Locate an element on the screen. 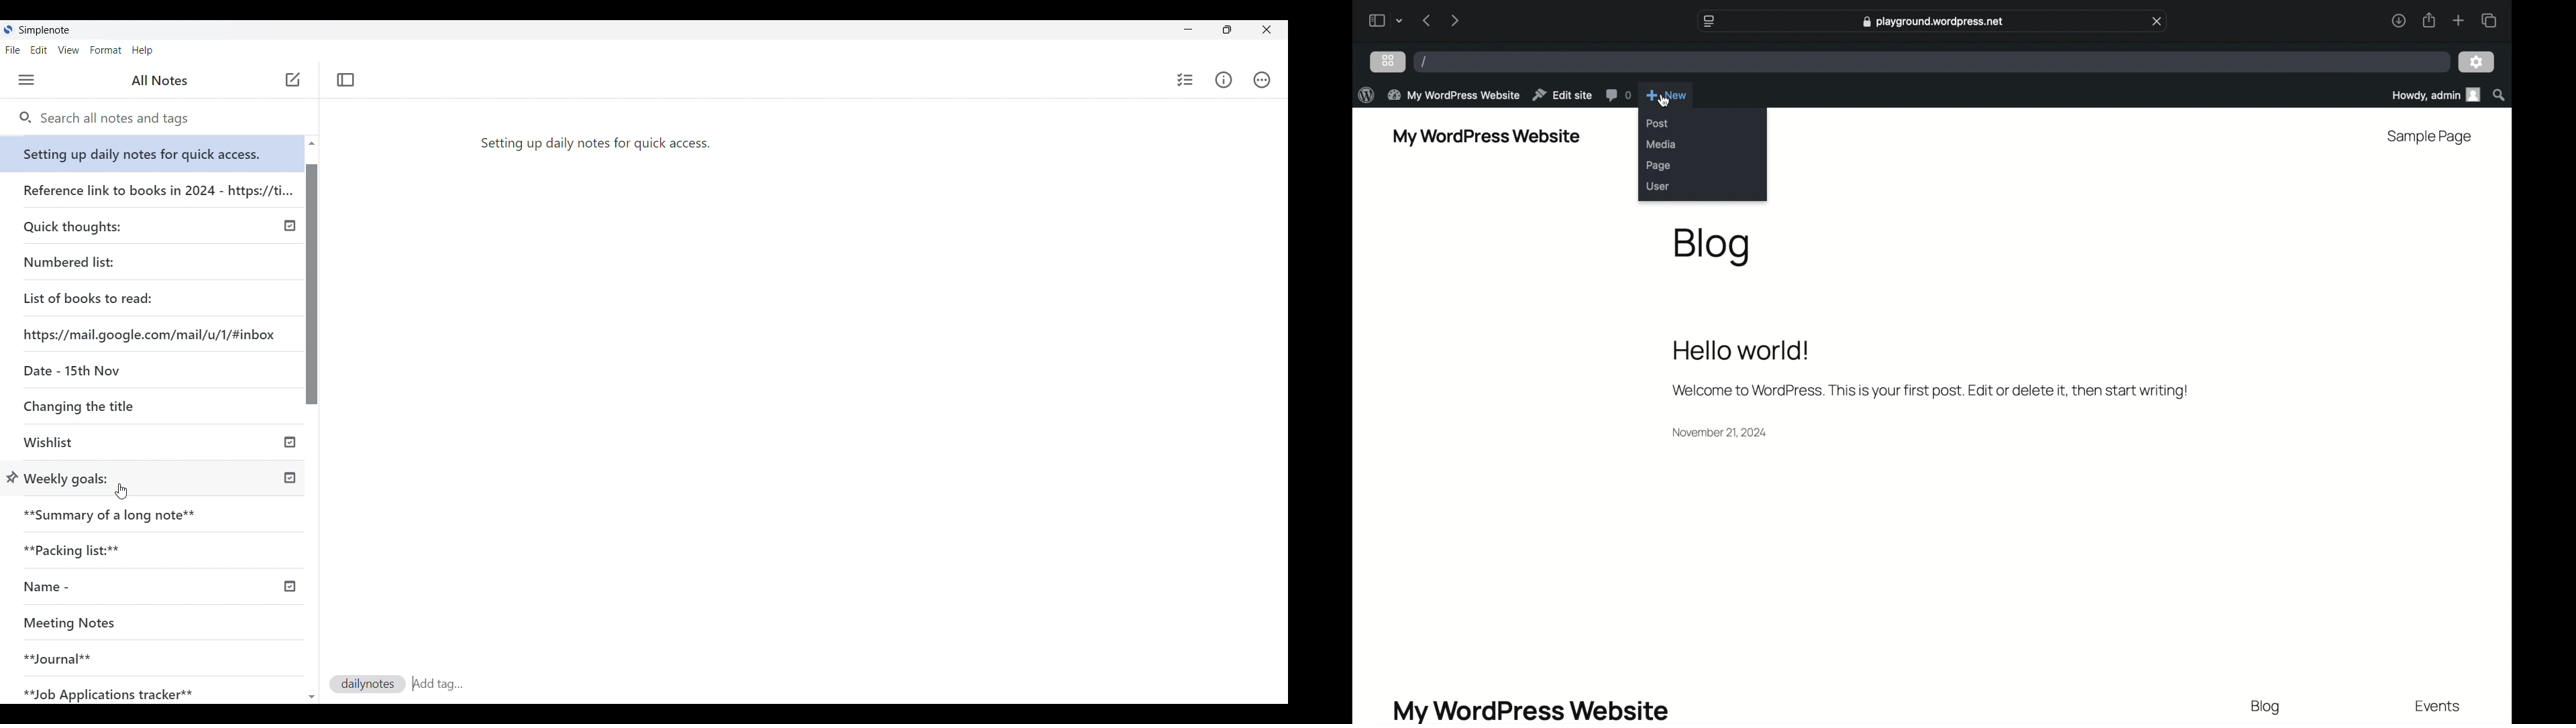  Close is located at coordinates (1268, 30).